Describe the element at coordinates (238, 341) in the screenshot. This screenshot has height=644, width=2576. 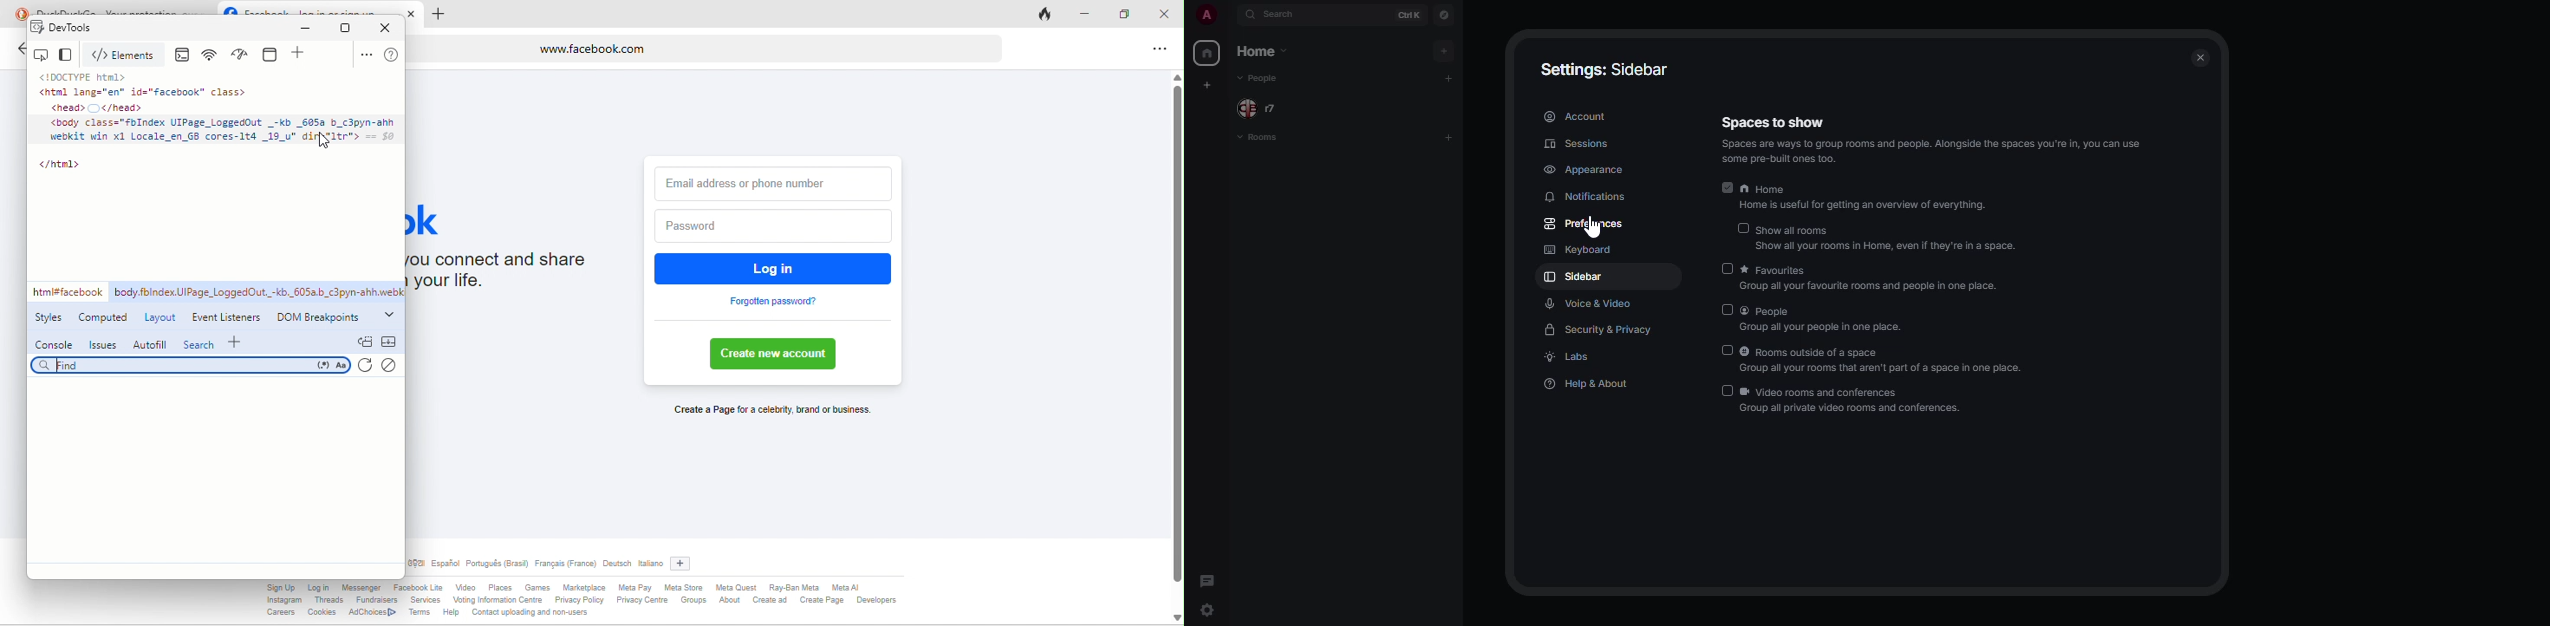
I see `add` at that location.